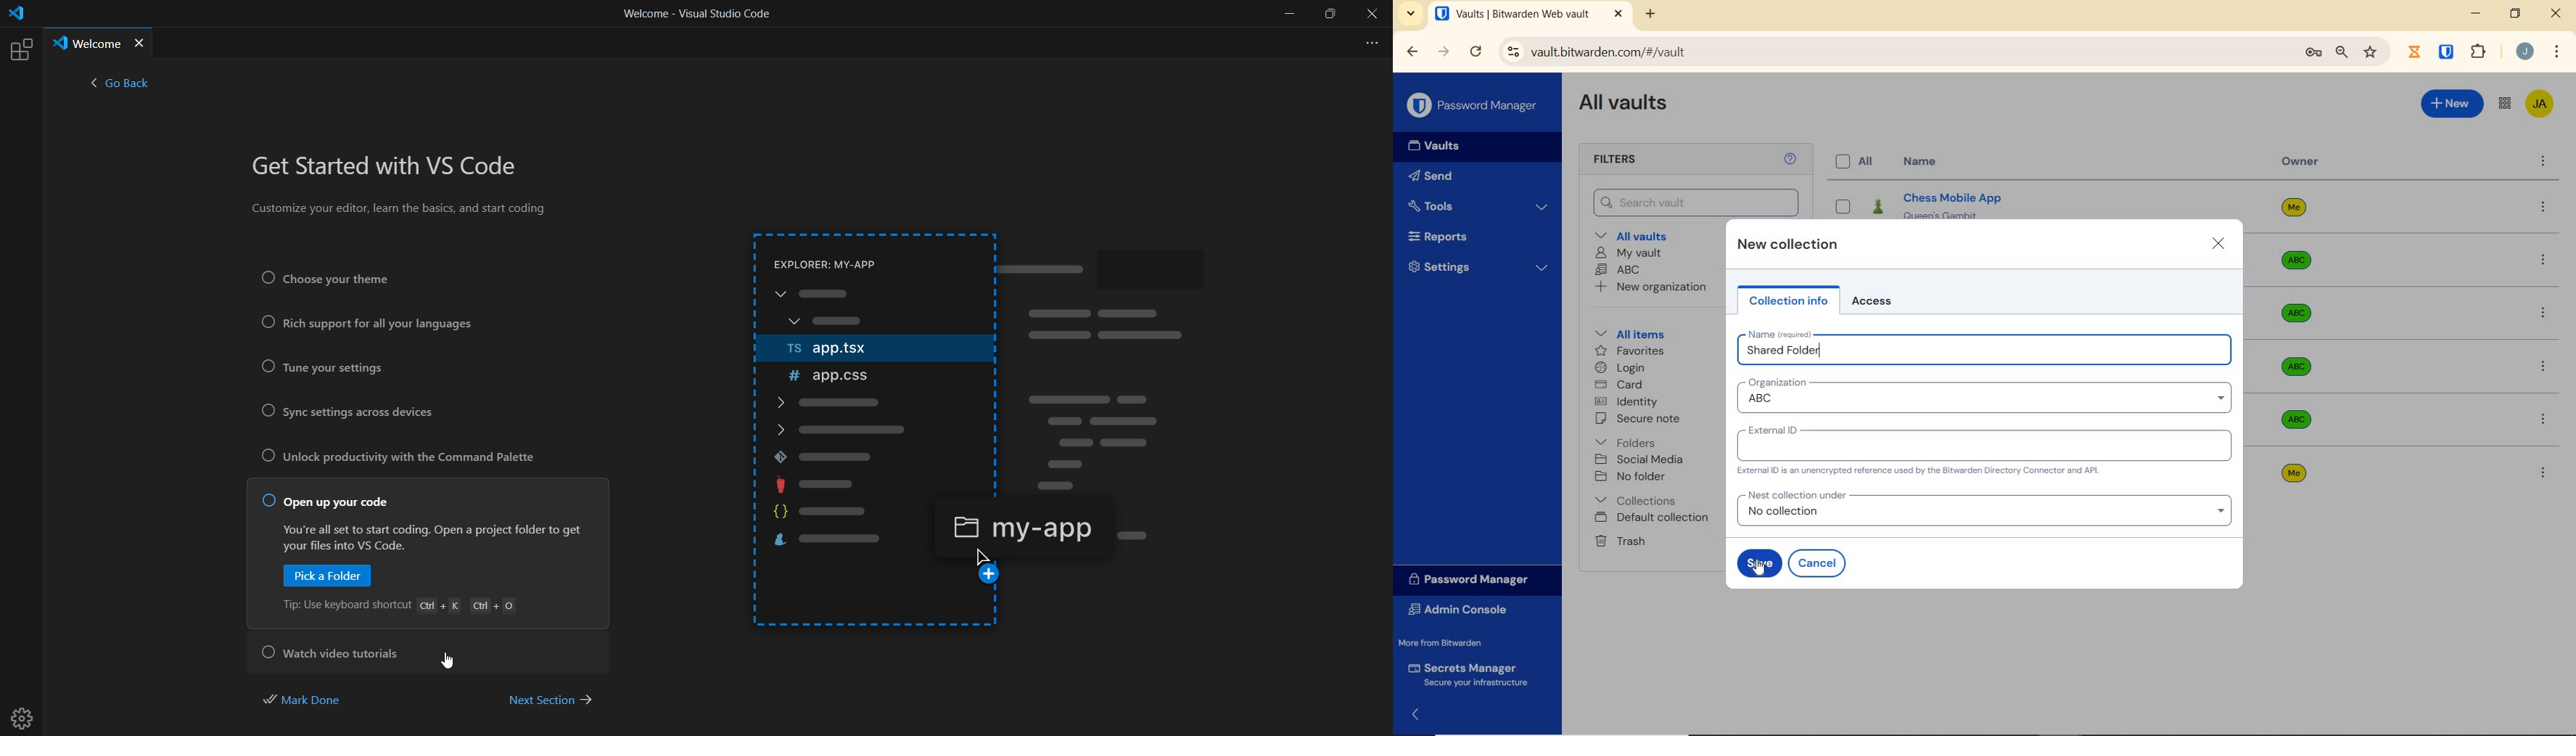  Describe the element at coordinates (1474, 106) in the screenshot. I see `Password Manager` at that location.